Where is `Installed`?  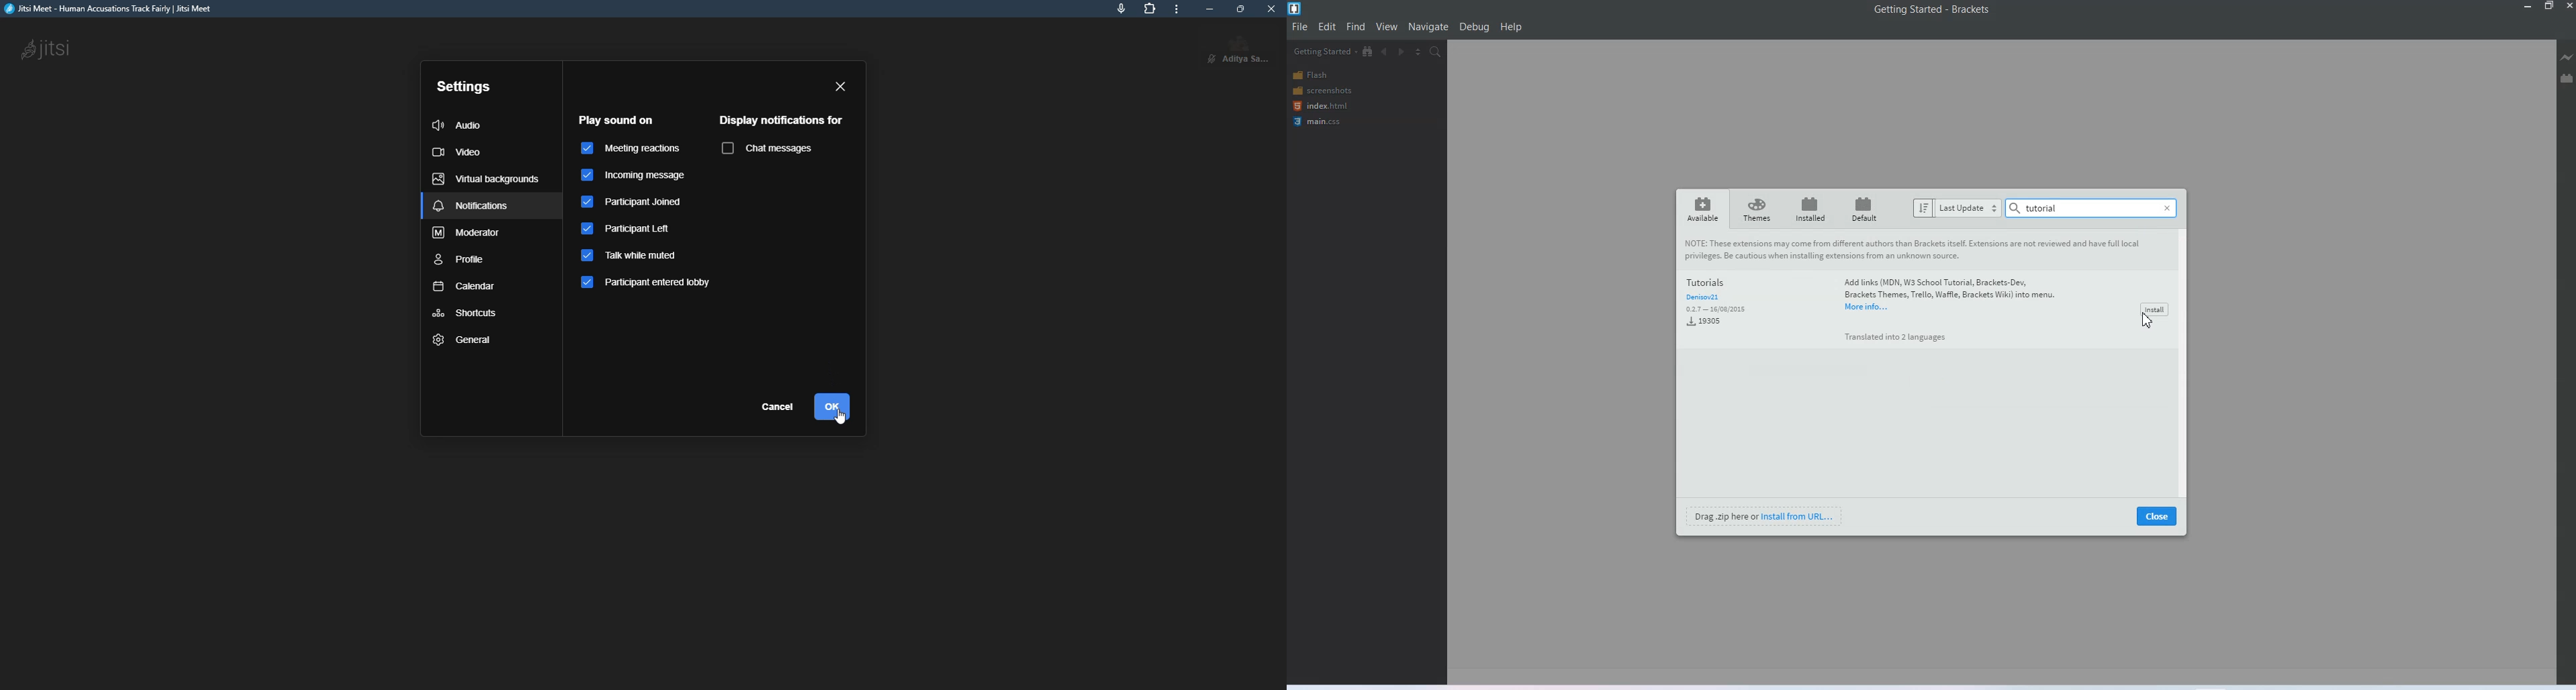 Installed is located at coordinates (1808, 209).